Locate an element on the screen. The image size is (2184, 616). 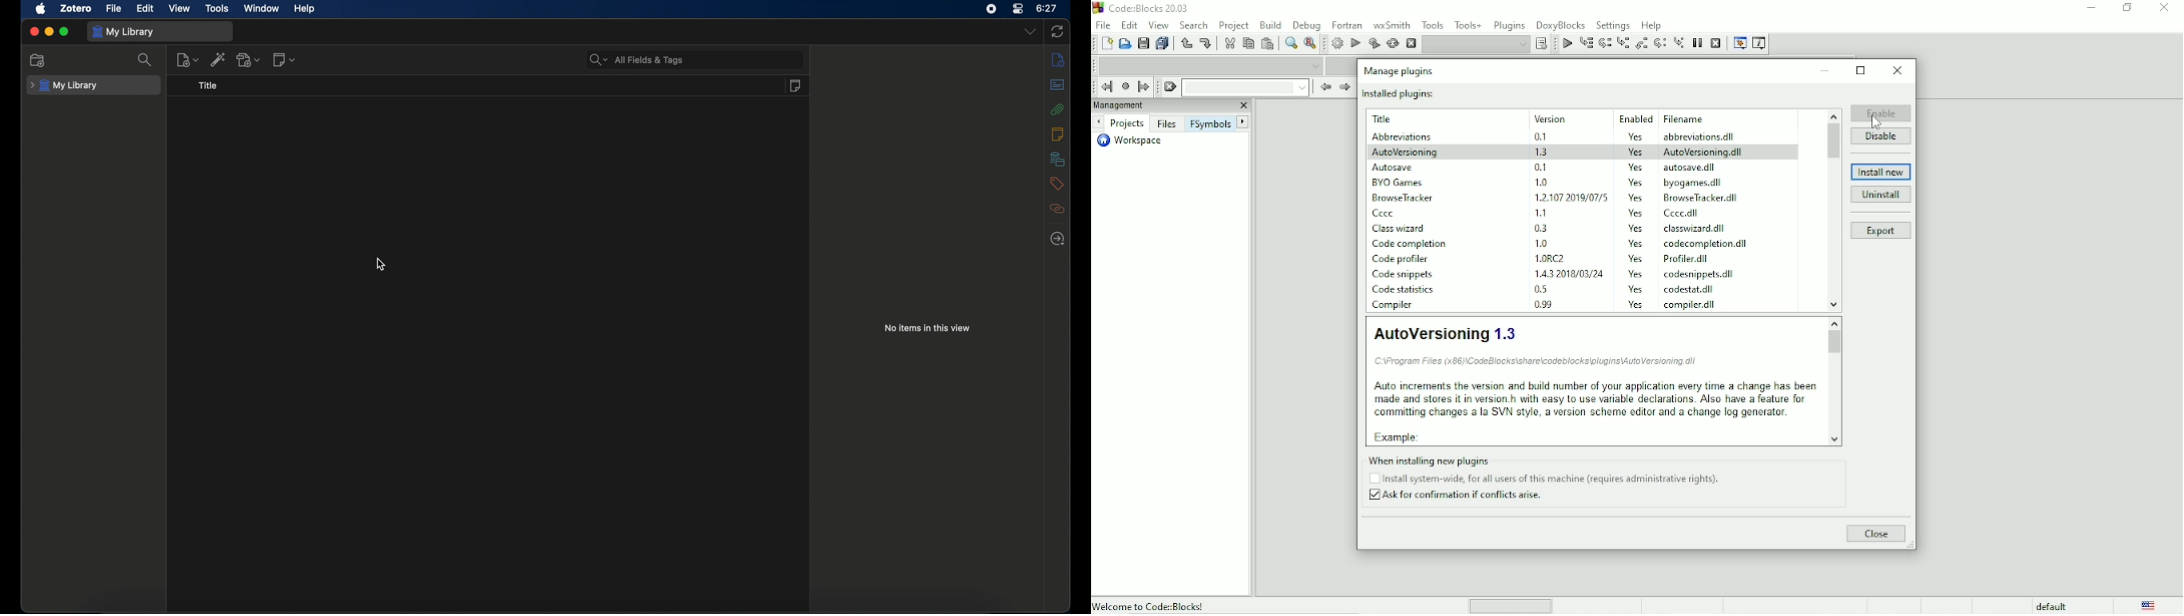
Open is located at coordinates (1124, 44).